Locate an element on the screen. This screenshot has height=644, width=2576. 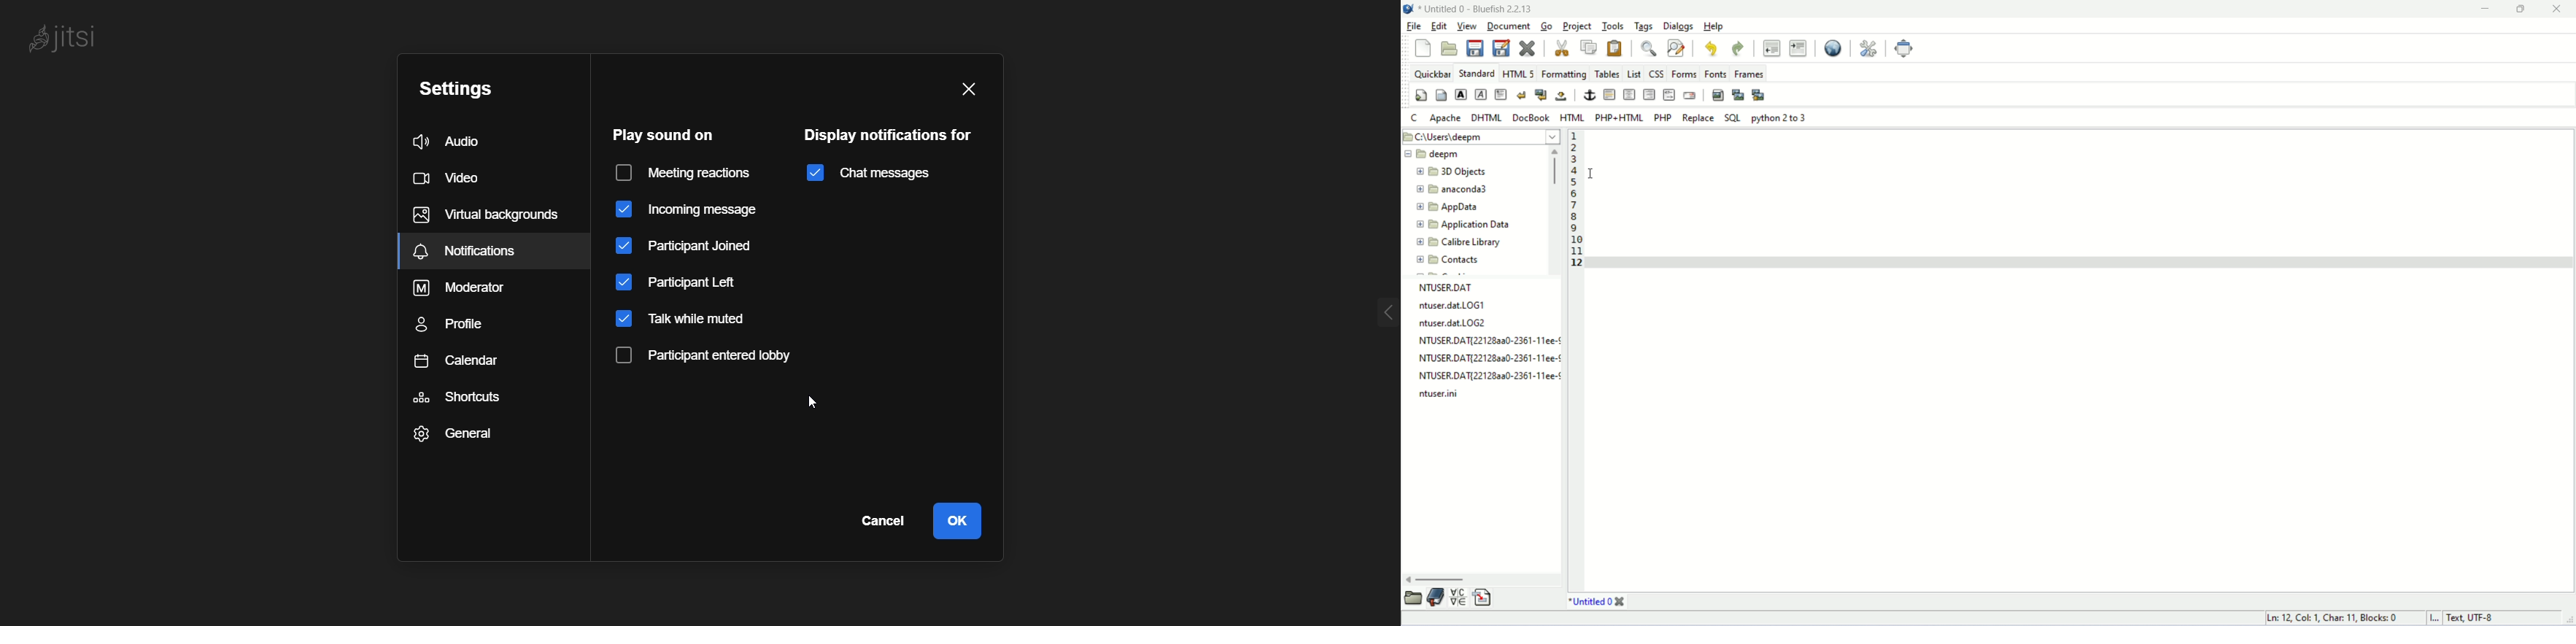
character encoding is located at coordinates (2495, 619).